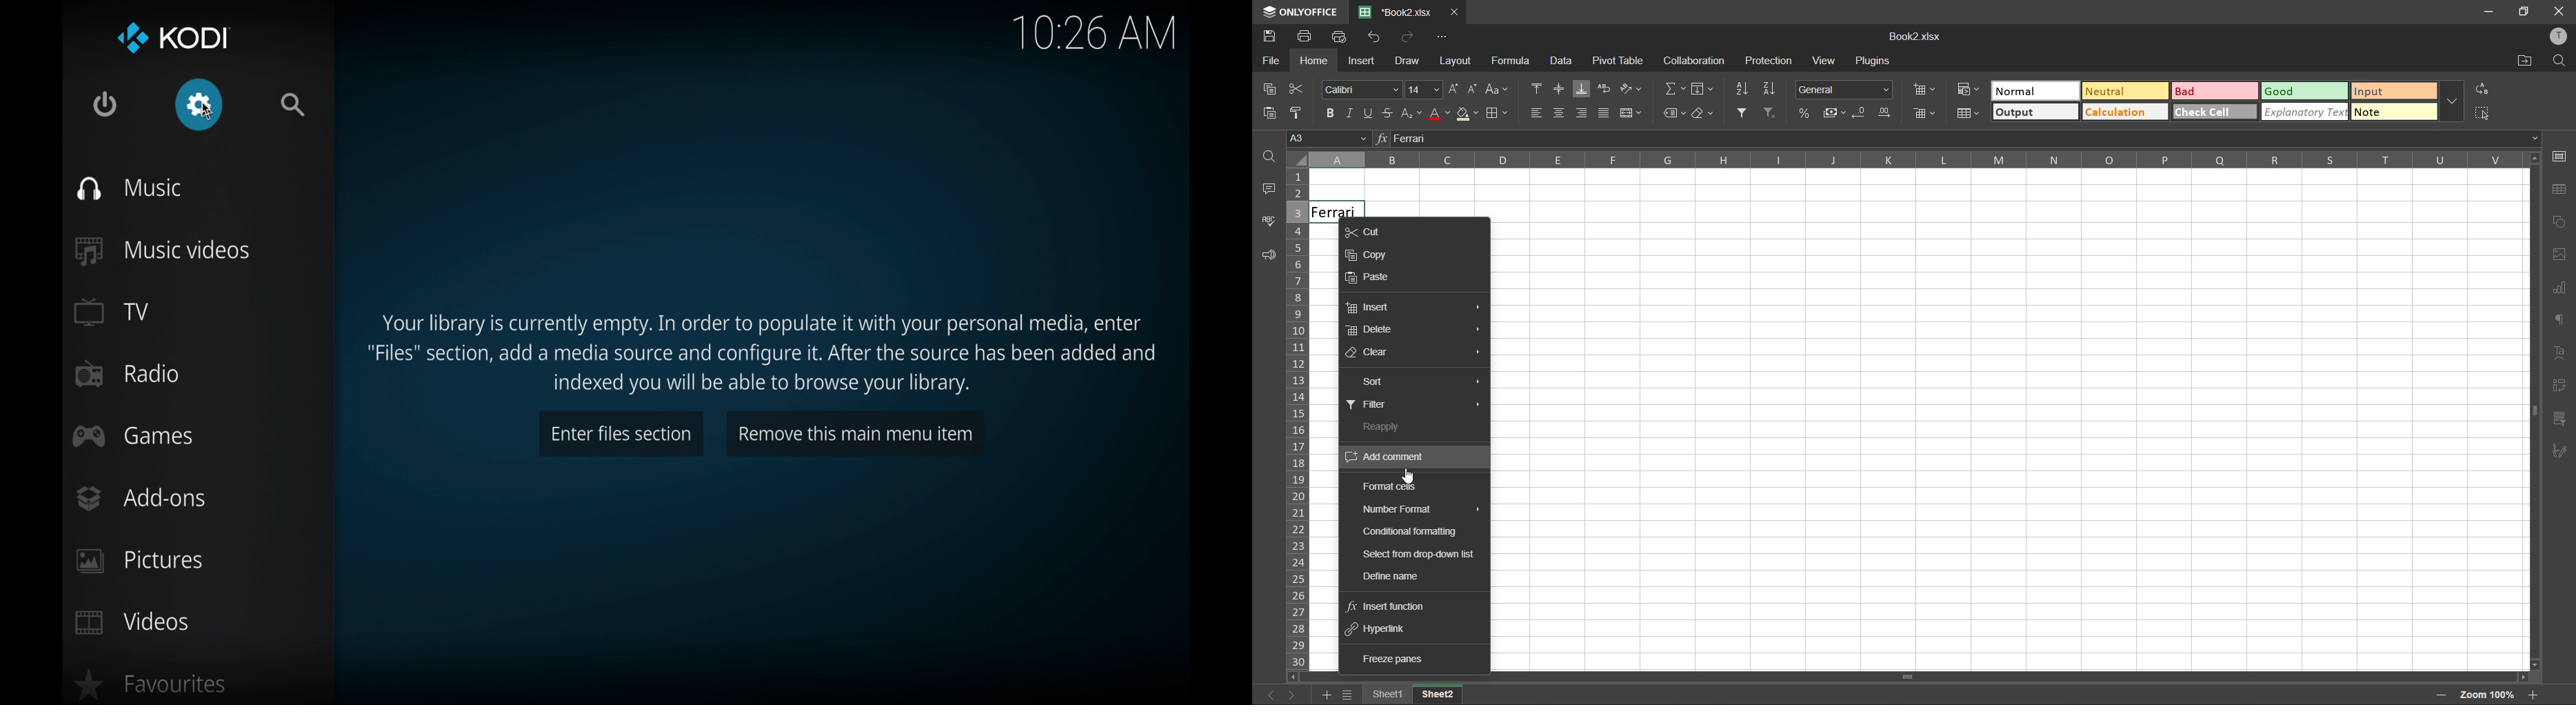 This screenshot has width=2576, height=728. I want to click on add comment, so click(1392, 457).